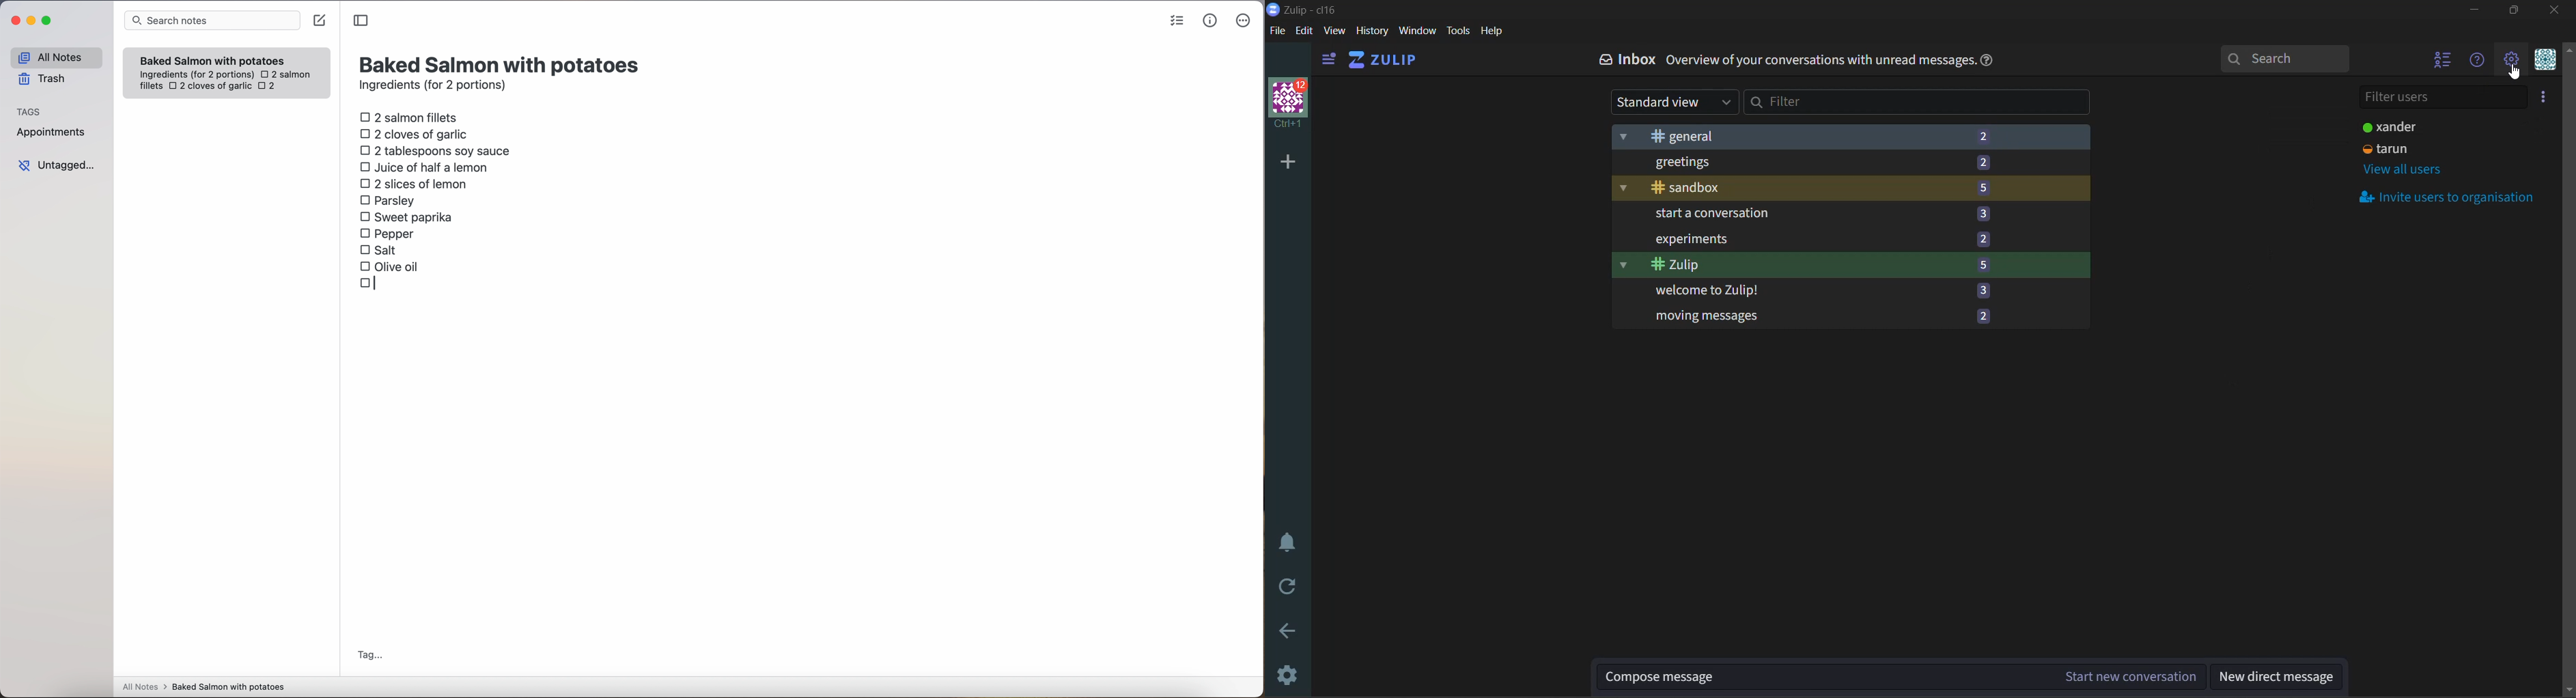  What do you see at coordinates (389, 233) in the screenshot?
I see `pepper` at bounding box center [389, 233].